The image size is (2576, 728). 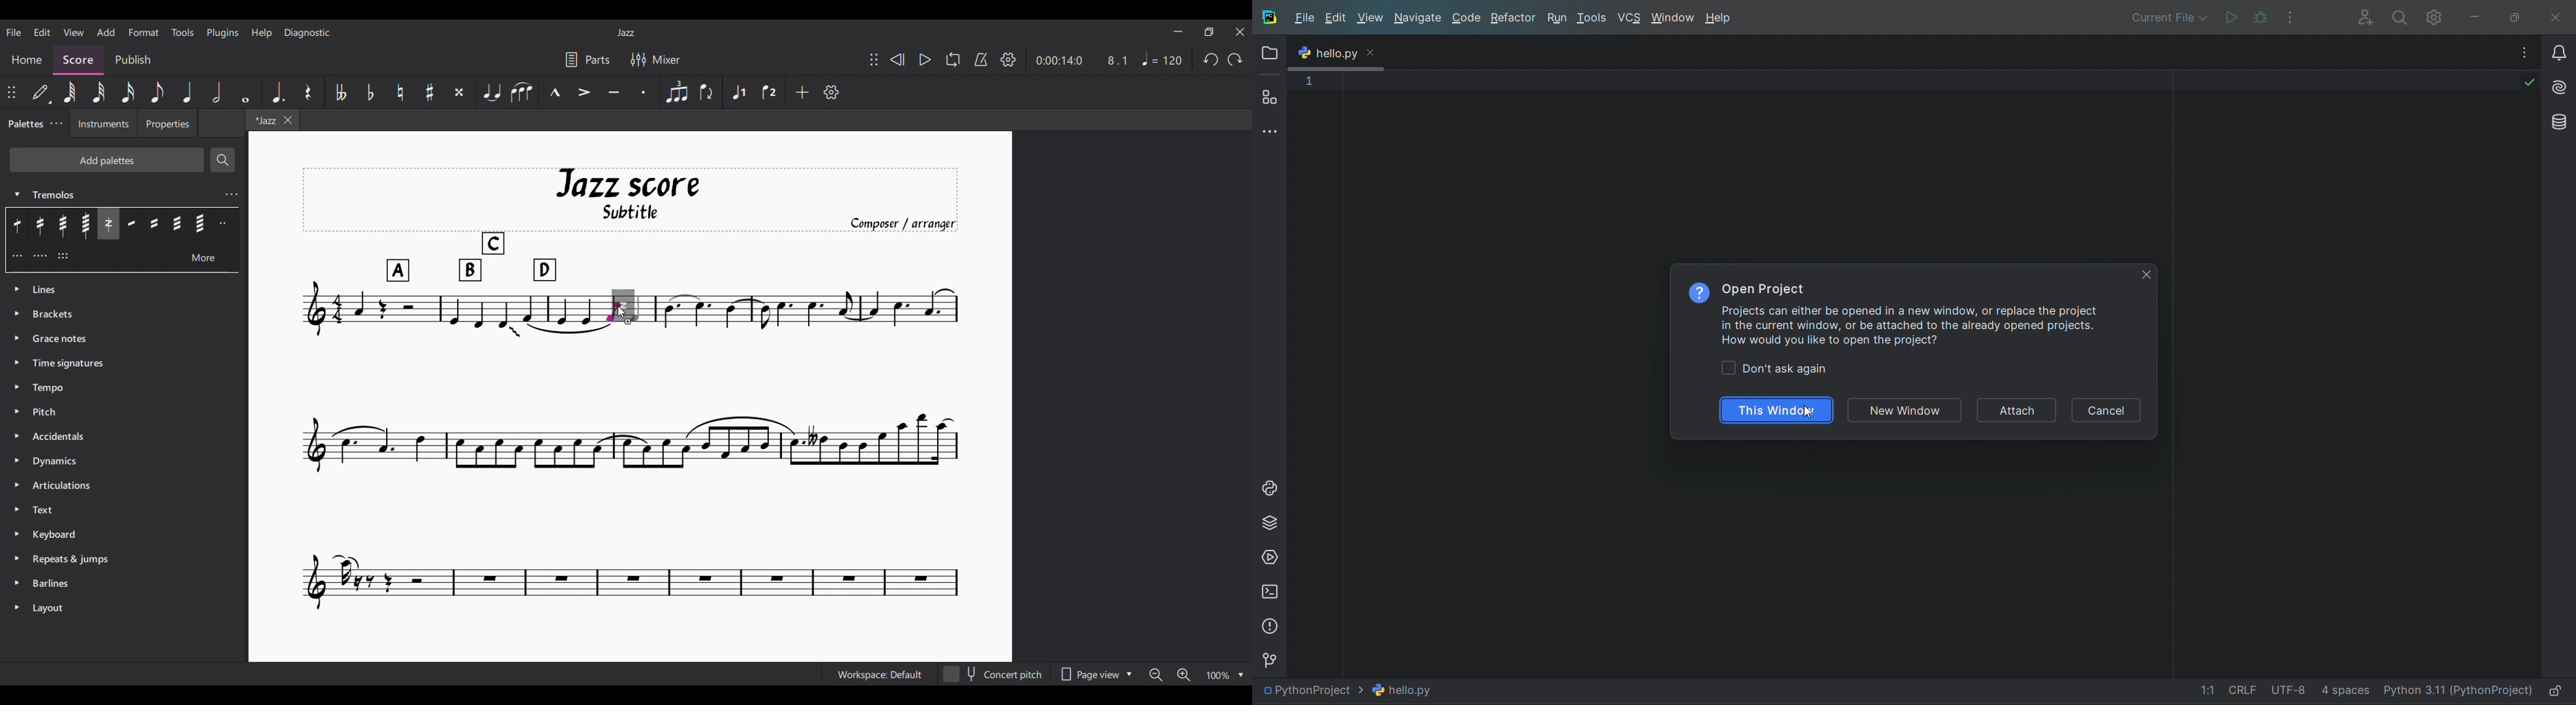 What do you see at coordinates (613, 311) in the screenshot?
I see `Indicates point of contact` at bounding box center [613, 311].